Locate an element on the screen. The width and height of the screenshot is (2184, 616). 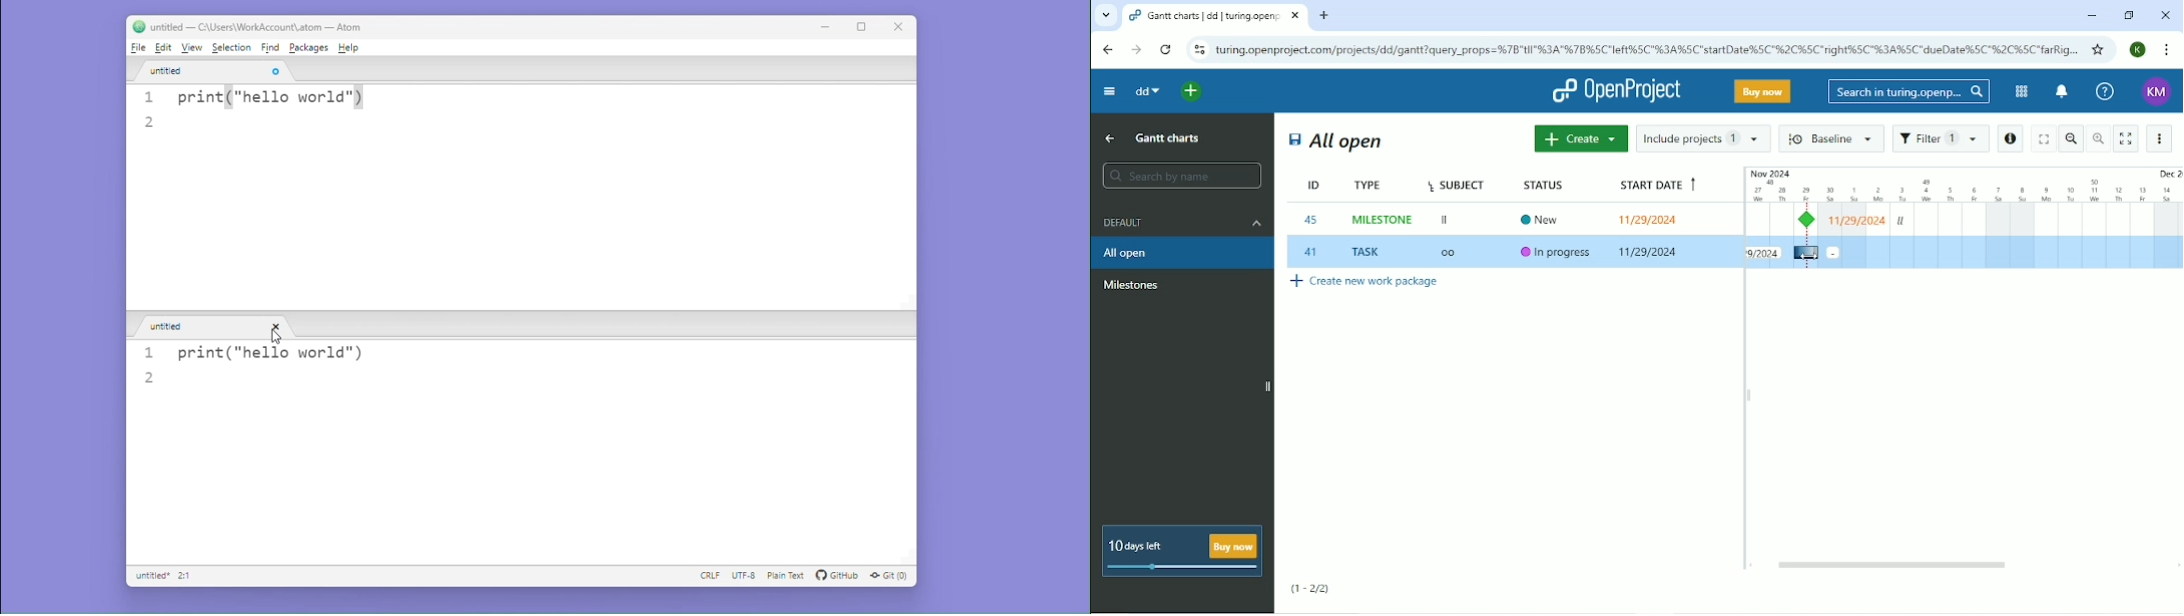
File is located at coordinates (139, 49).